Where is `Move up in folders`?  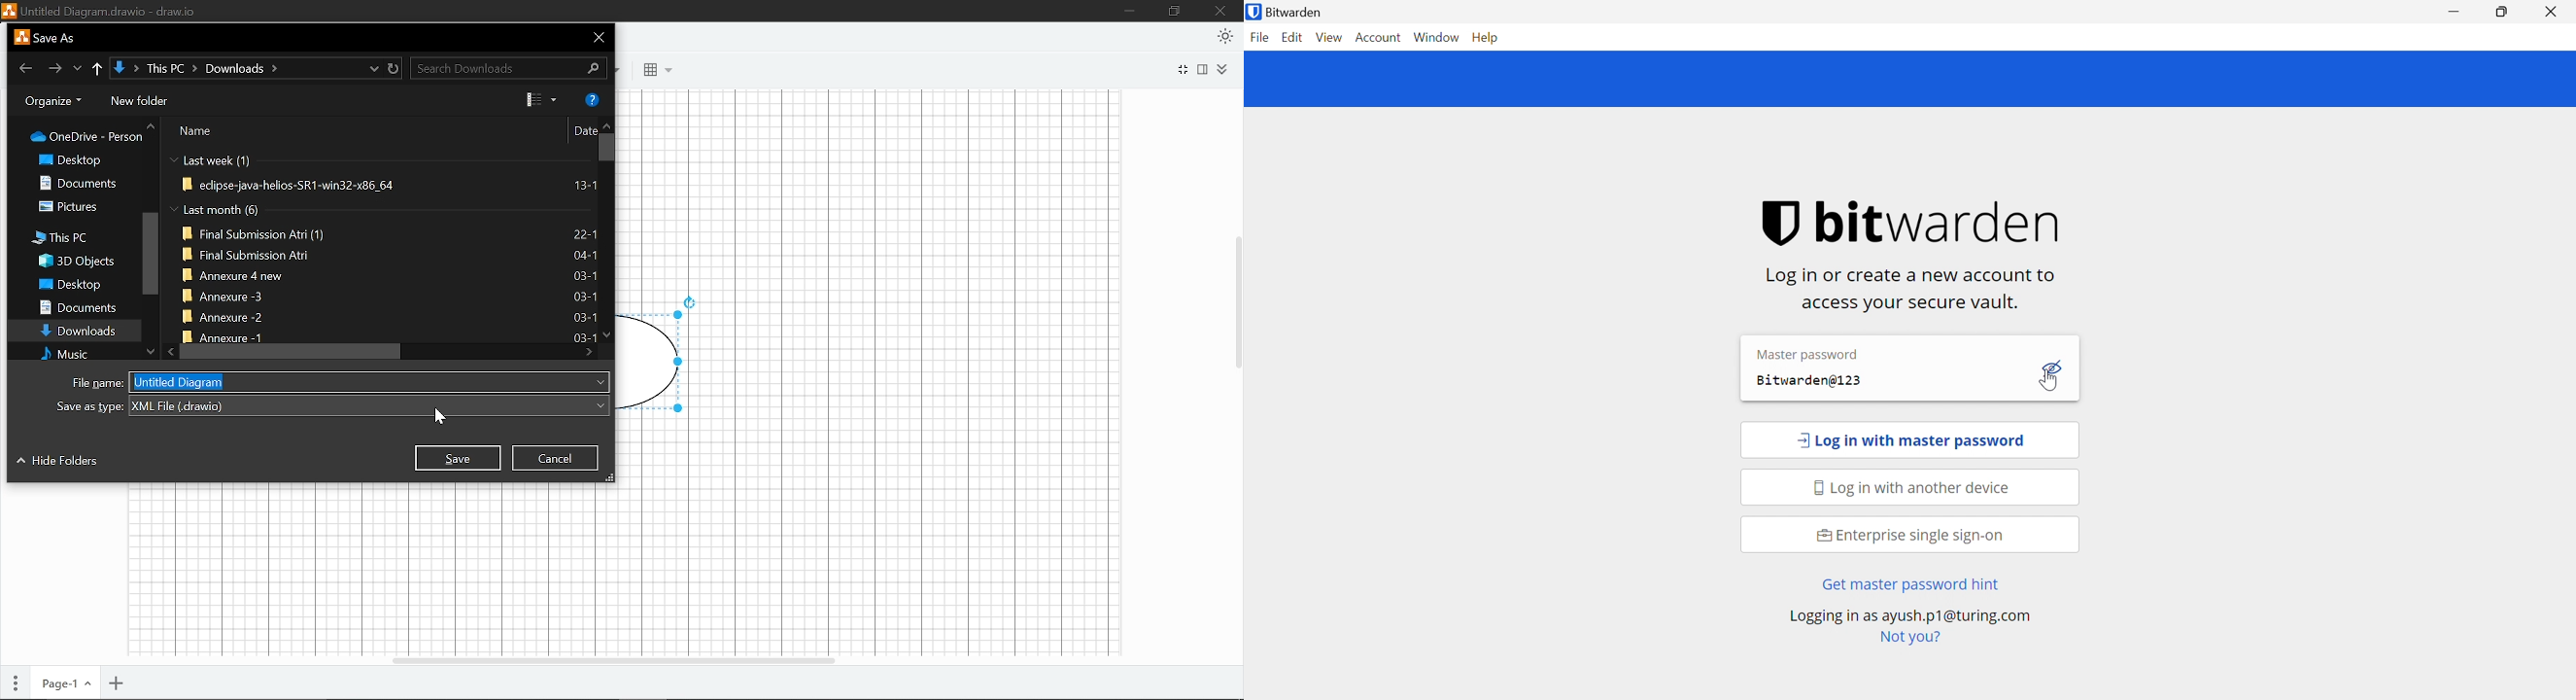
Move up in folders is located at coordinates (153, 125).